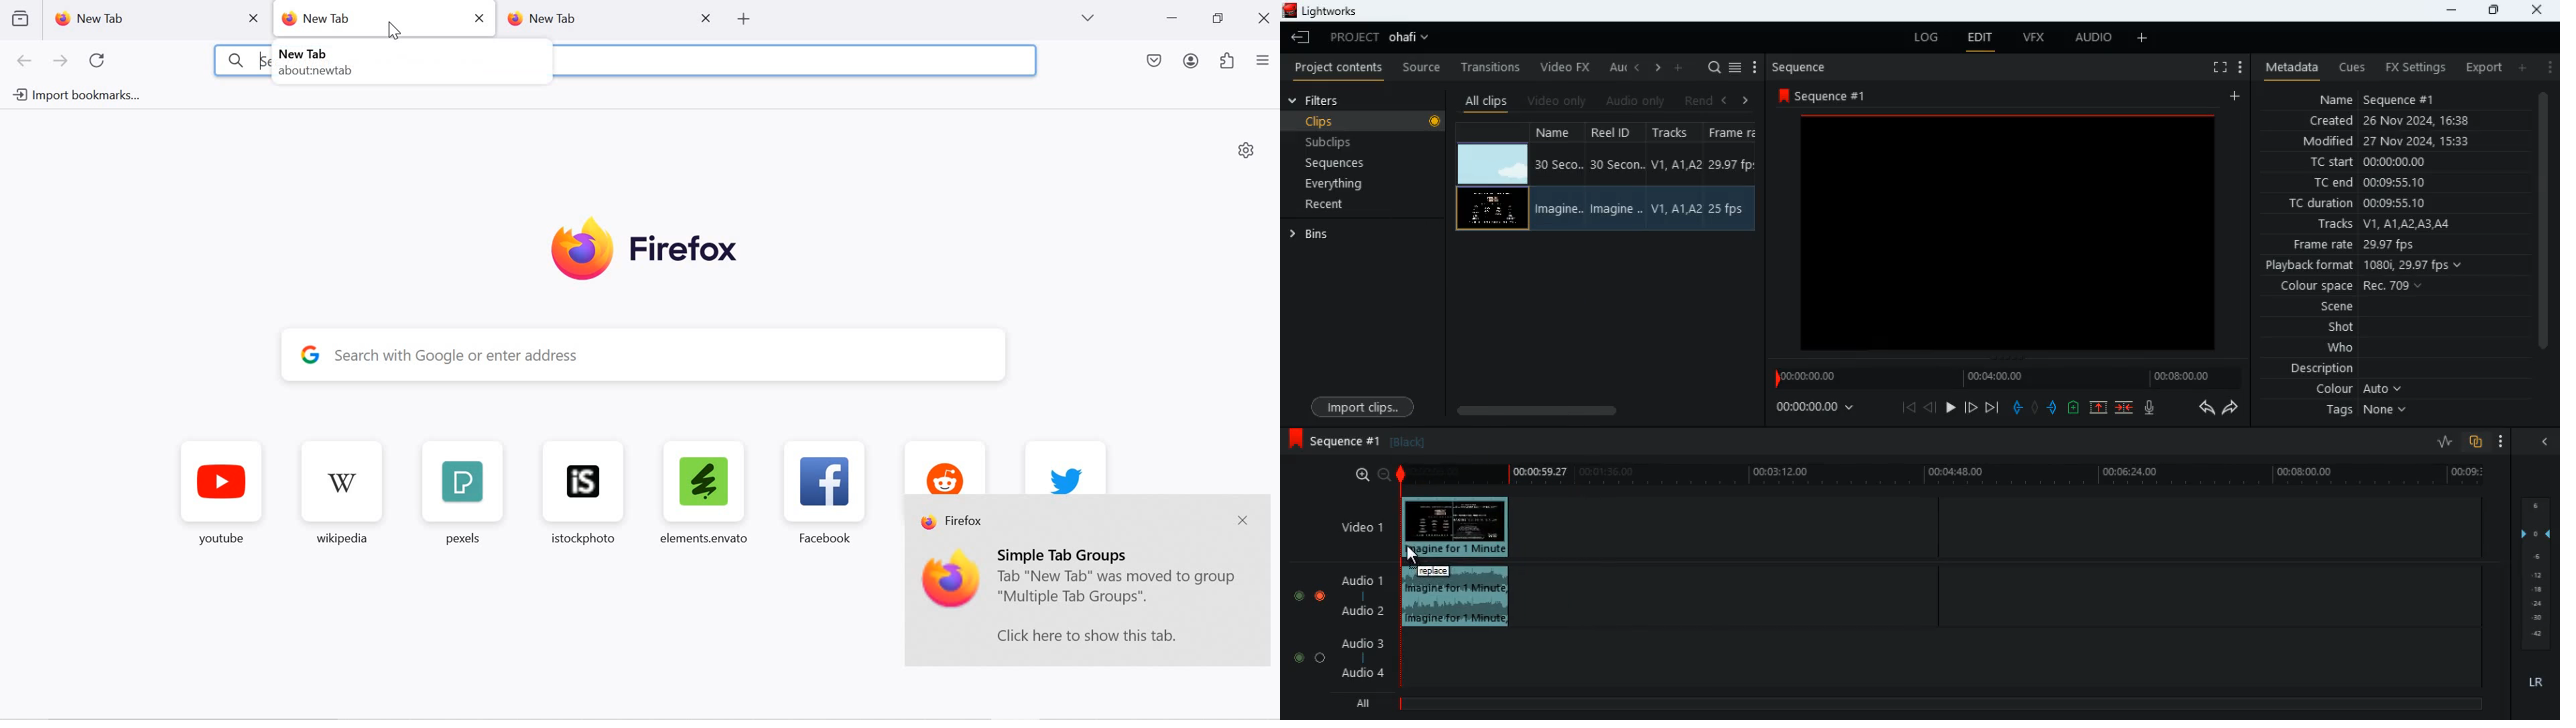 This screenshot has width=2576, height=728. I want to click on add, so click(2527, 68).